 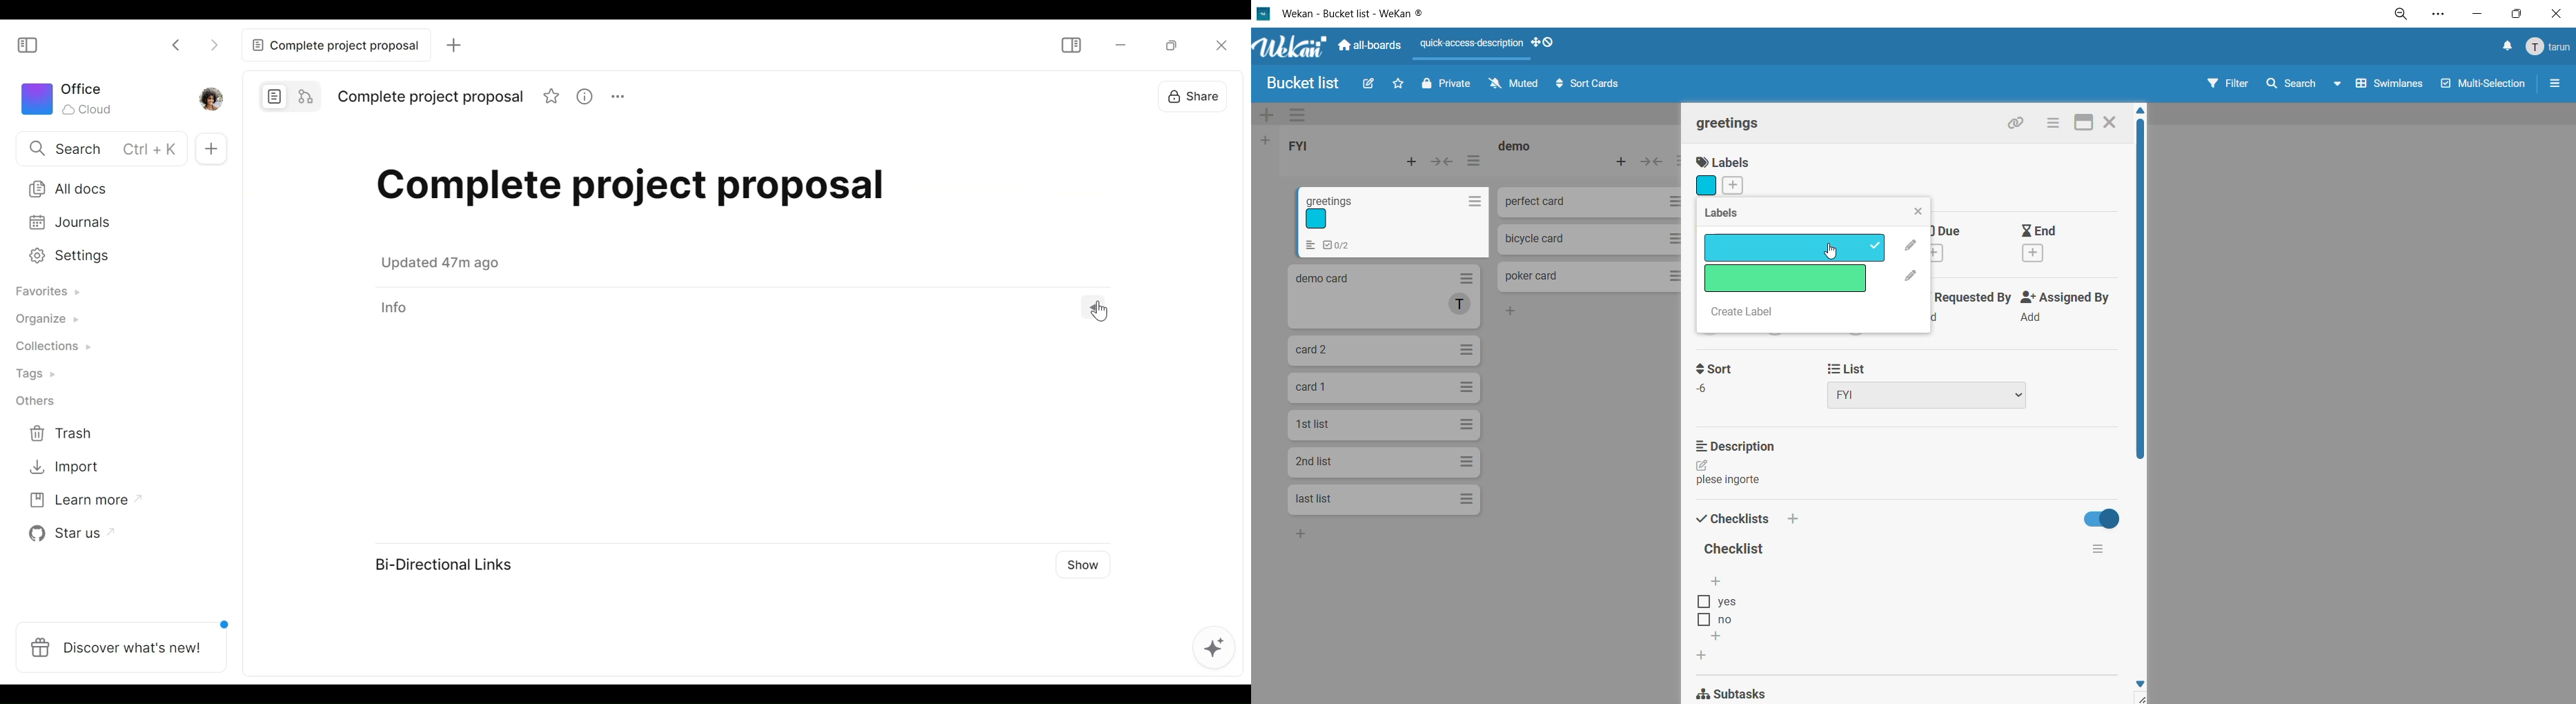 What do you see at coordinates (1369, 84) in the screenshot?
I see `edit` at bounding box center [1369, 84].